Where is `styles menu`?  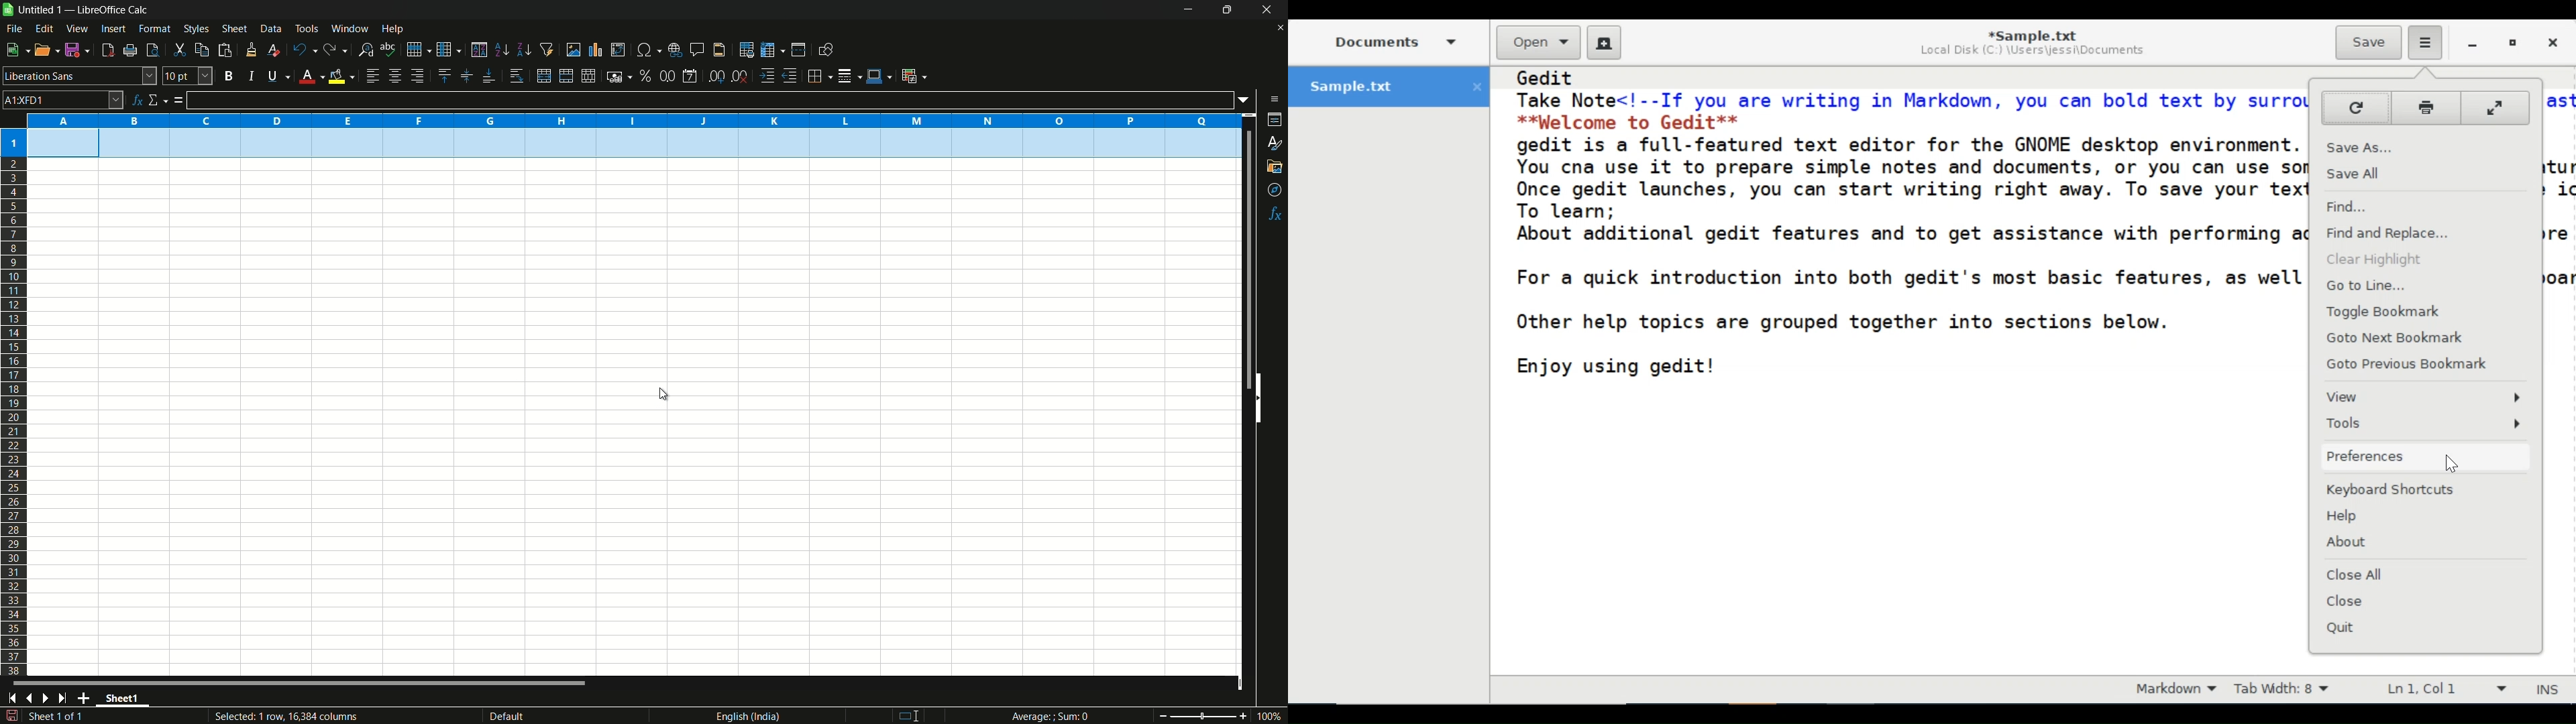
styles menu is located at coordinates (197, 29).